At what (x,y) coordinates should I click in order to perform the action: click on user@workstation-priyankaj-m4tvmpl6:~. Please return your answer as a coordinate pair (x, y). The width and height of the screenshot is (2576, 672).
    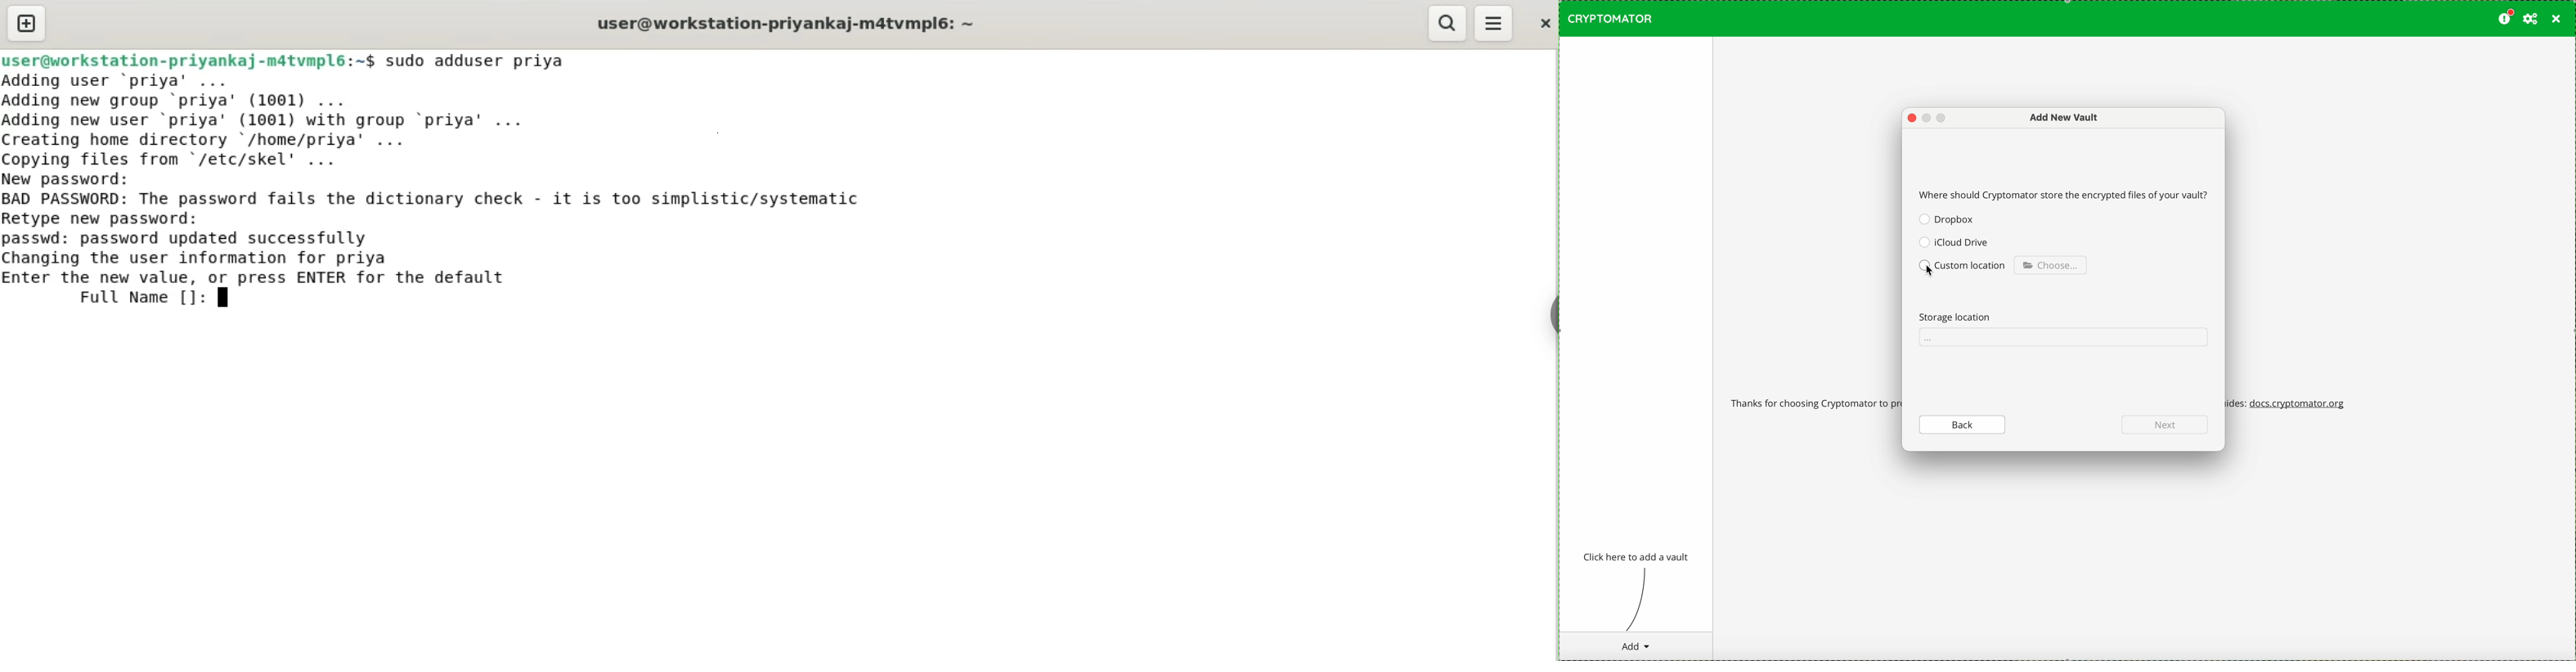
    Looking at the image, I should click on (783, 23).